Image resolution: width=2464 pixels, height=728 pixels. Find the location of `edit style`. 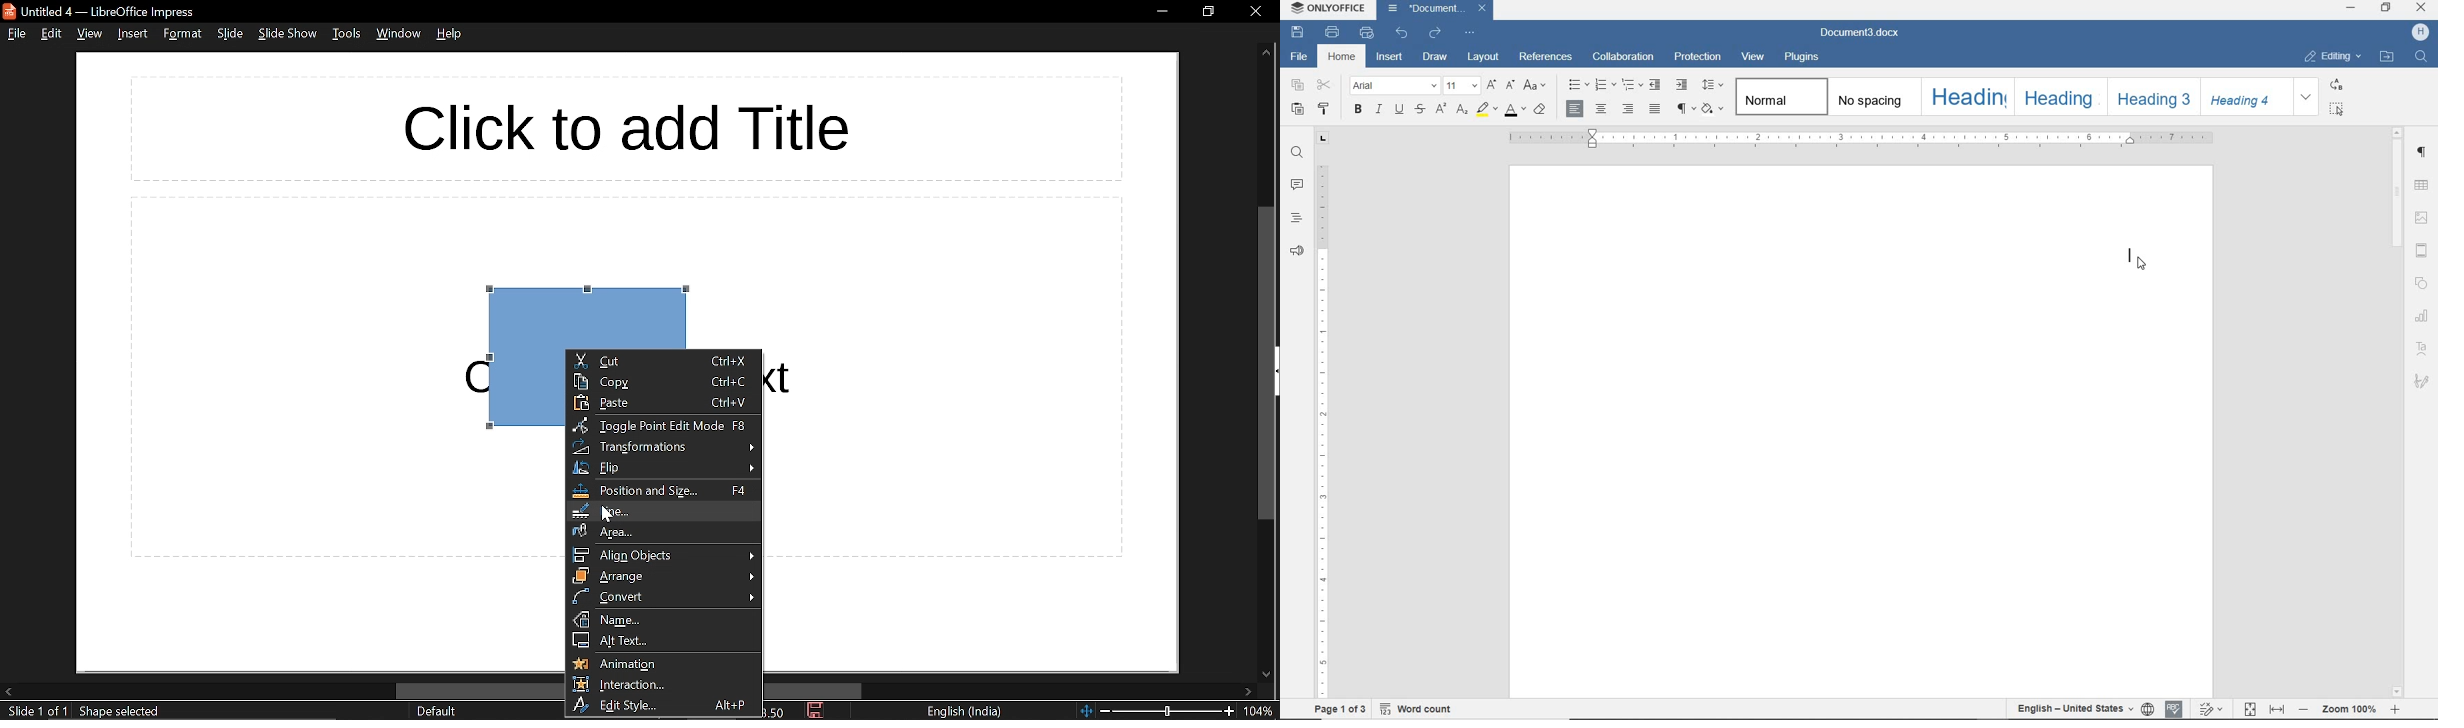

edit style is located at coordinates (666, 708).